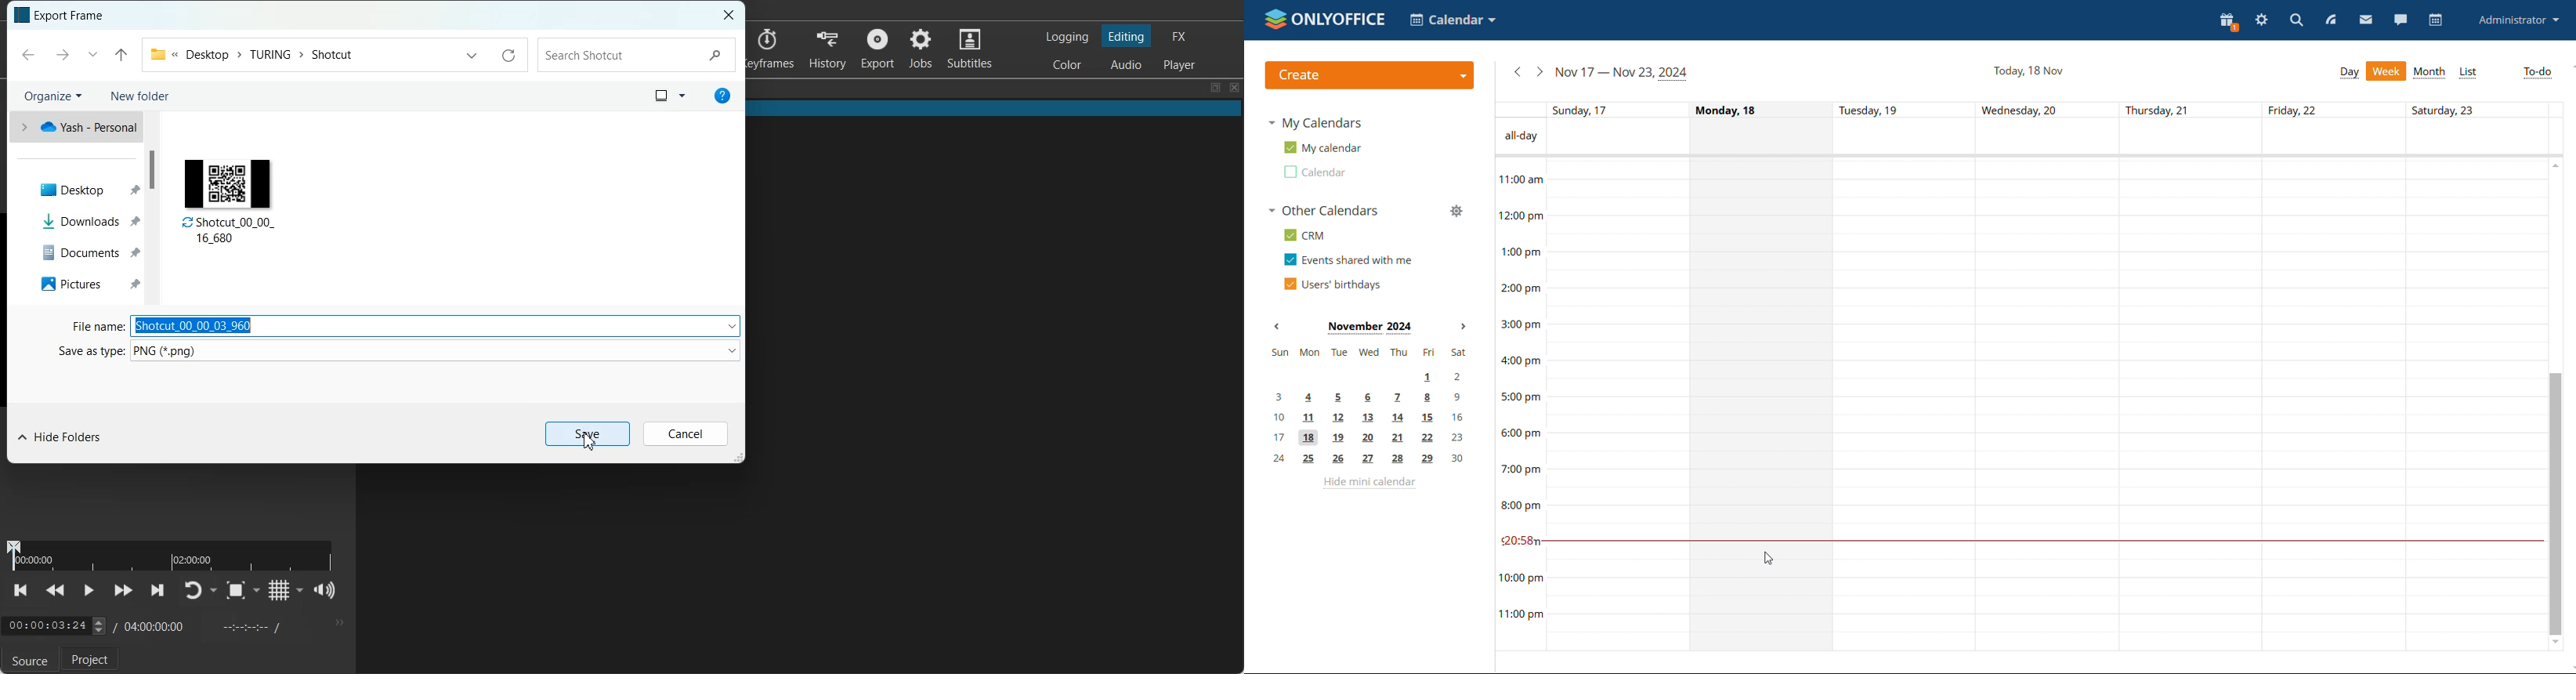  I want to click on Switching to Logging Layout, so click(1066, 37).